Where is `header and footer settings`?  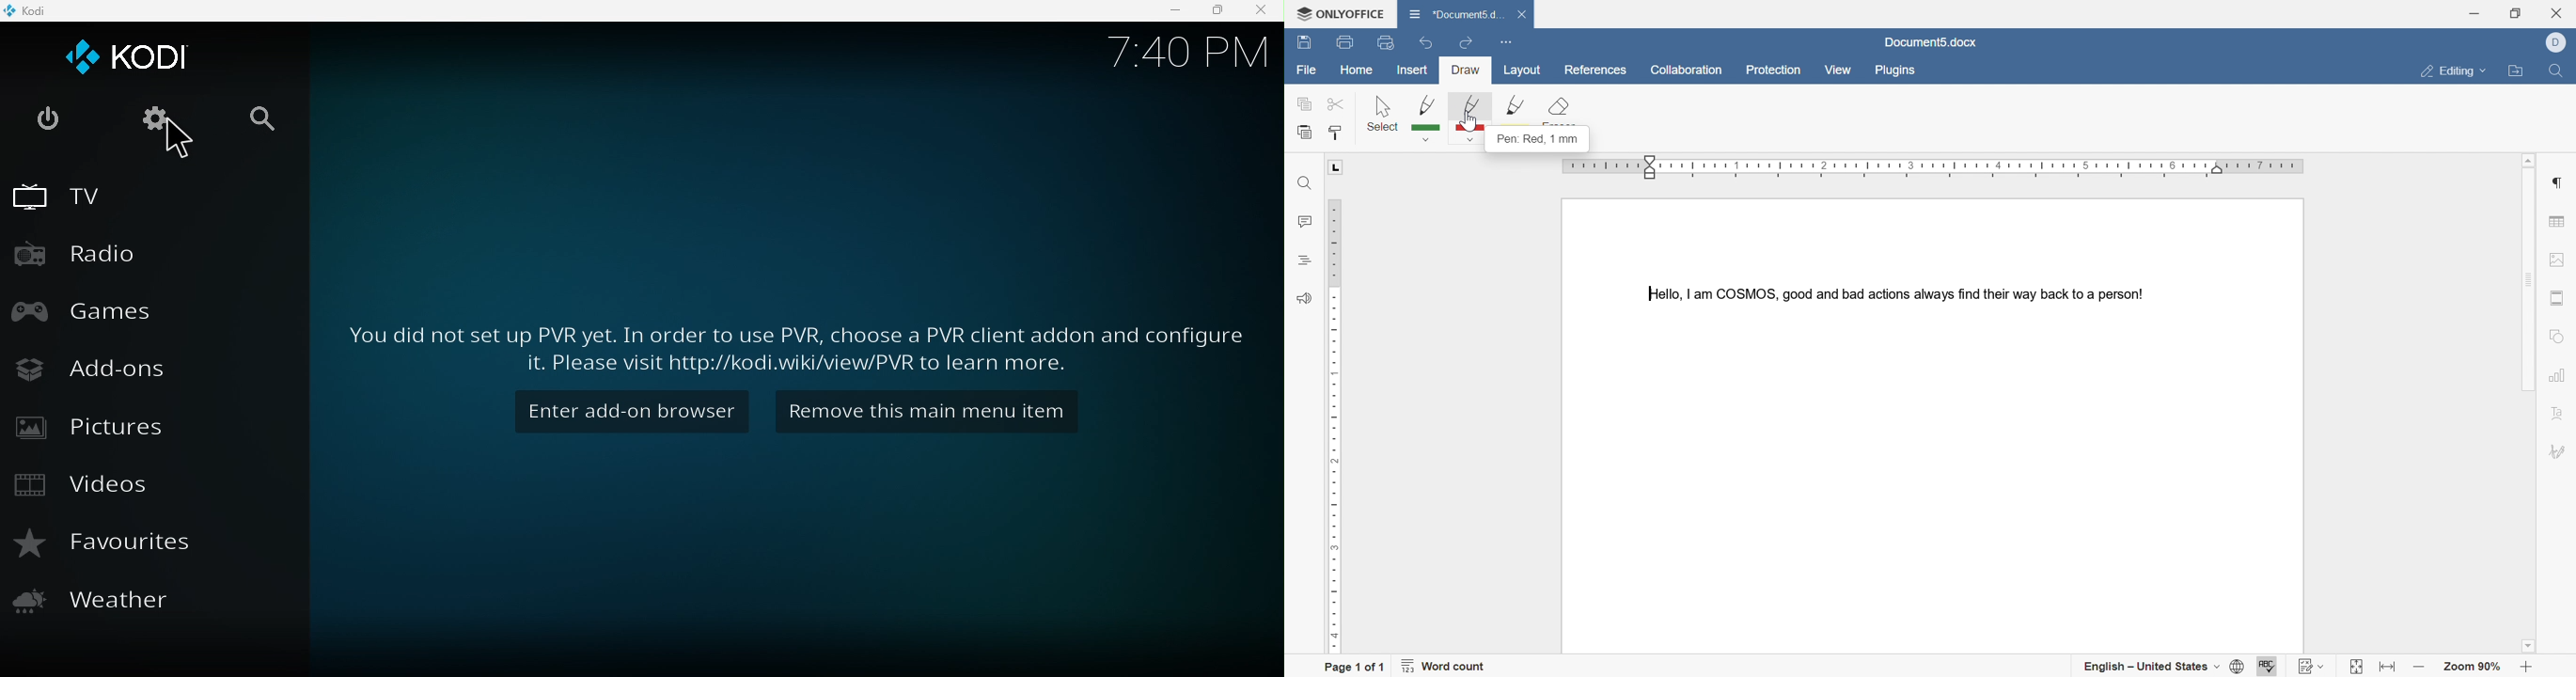
header and footer settings is located at coordinates (2557, 299).